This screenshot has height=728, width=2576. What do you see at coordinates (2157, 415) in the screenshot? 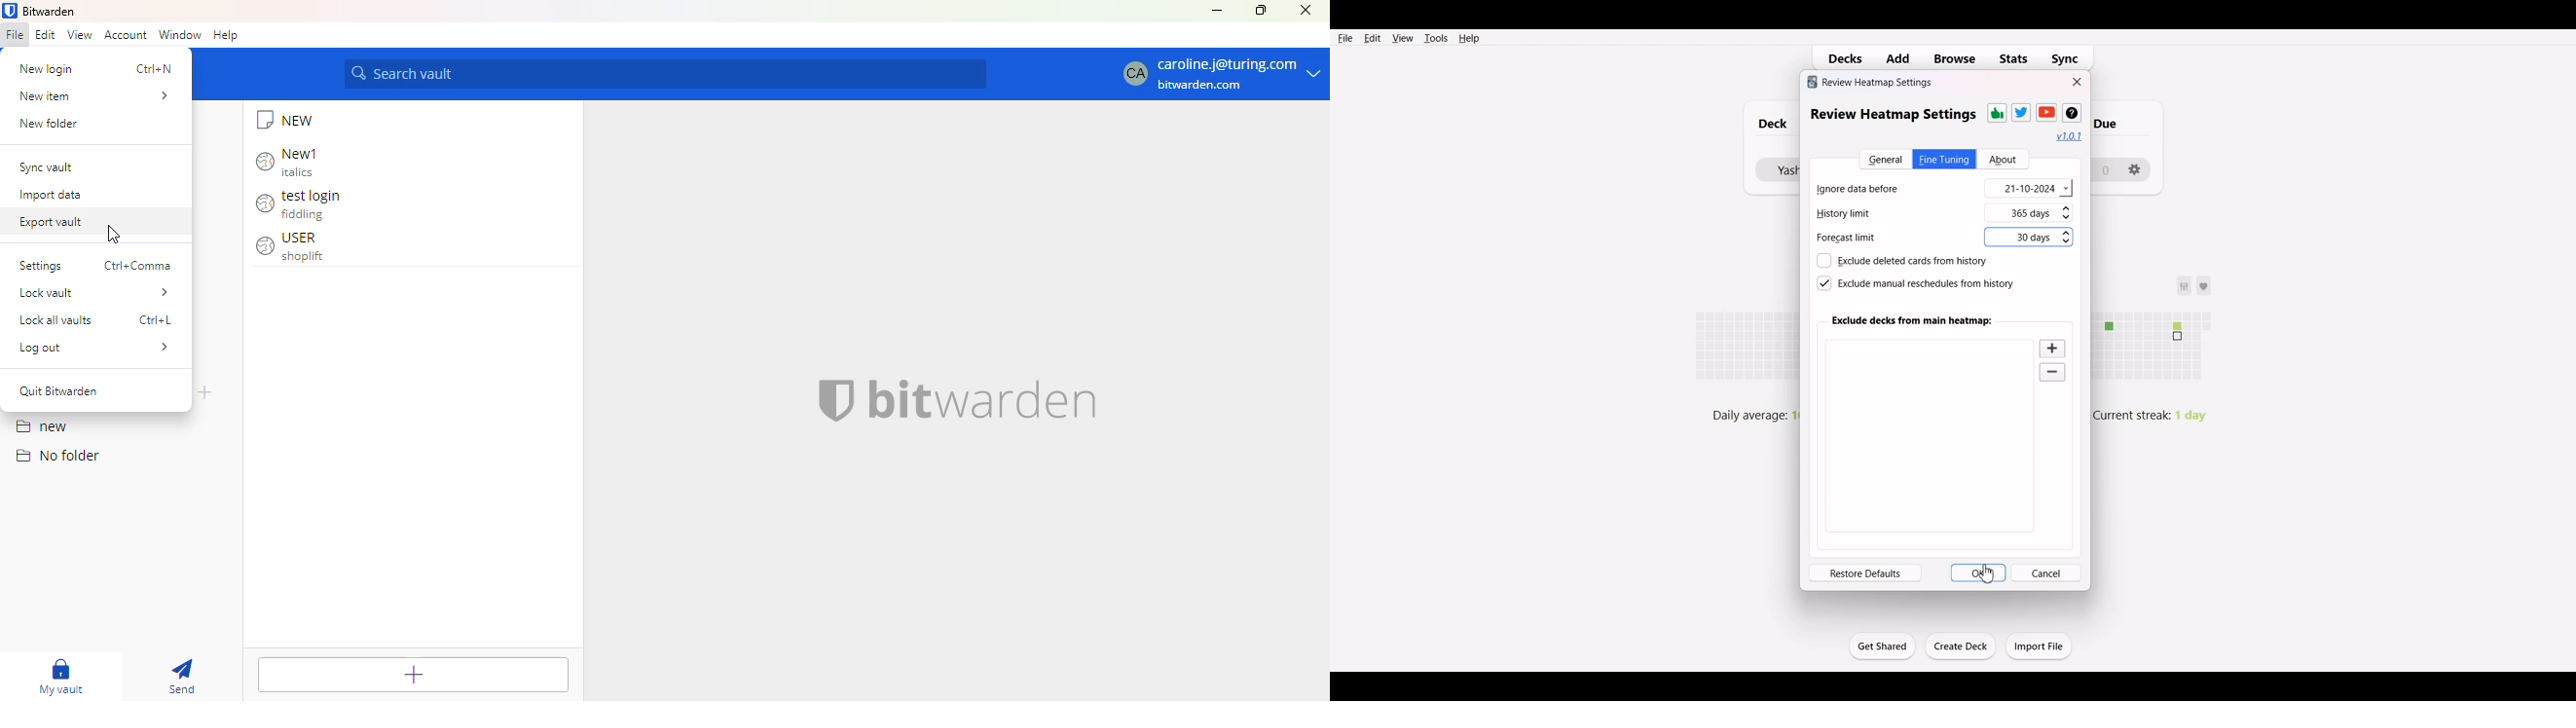
I see `Current streak: 1 day` at bounding box center [2157, 415].